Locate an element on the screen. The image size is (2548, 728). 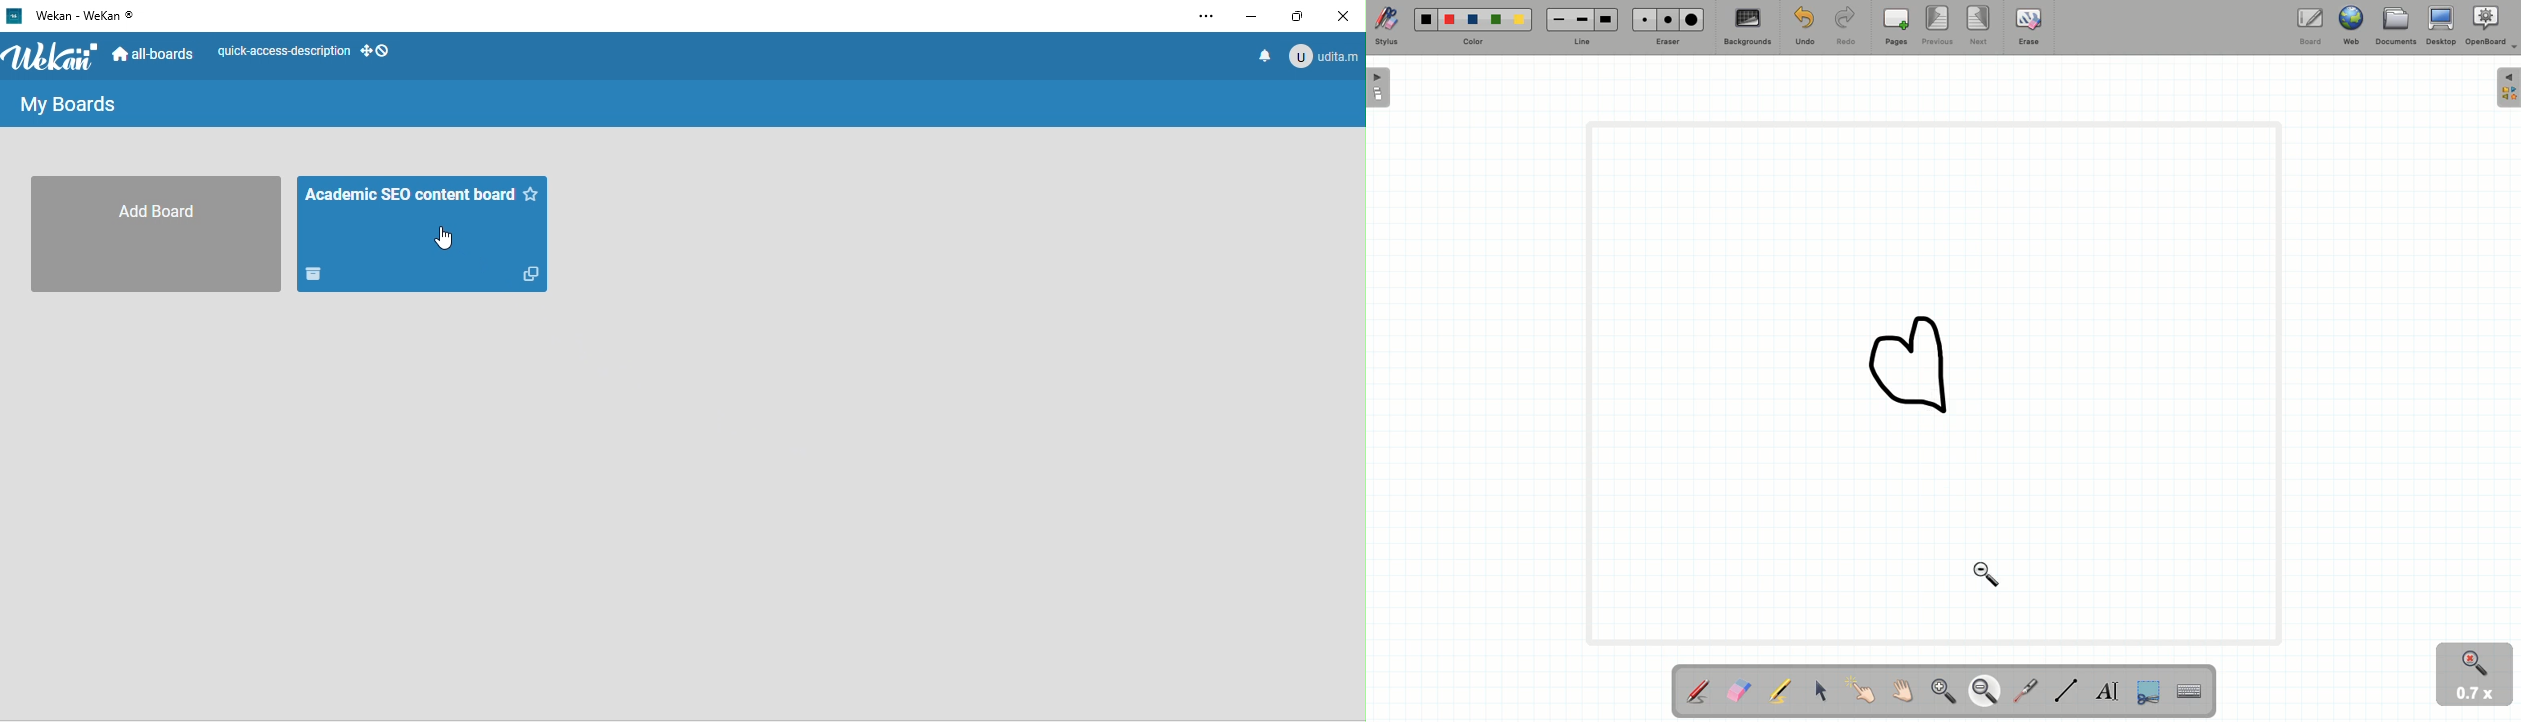
Eraser is located at coordinates (1668, 26).